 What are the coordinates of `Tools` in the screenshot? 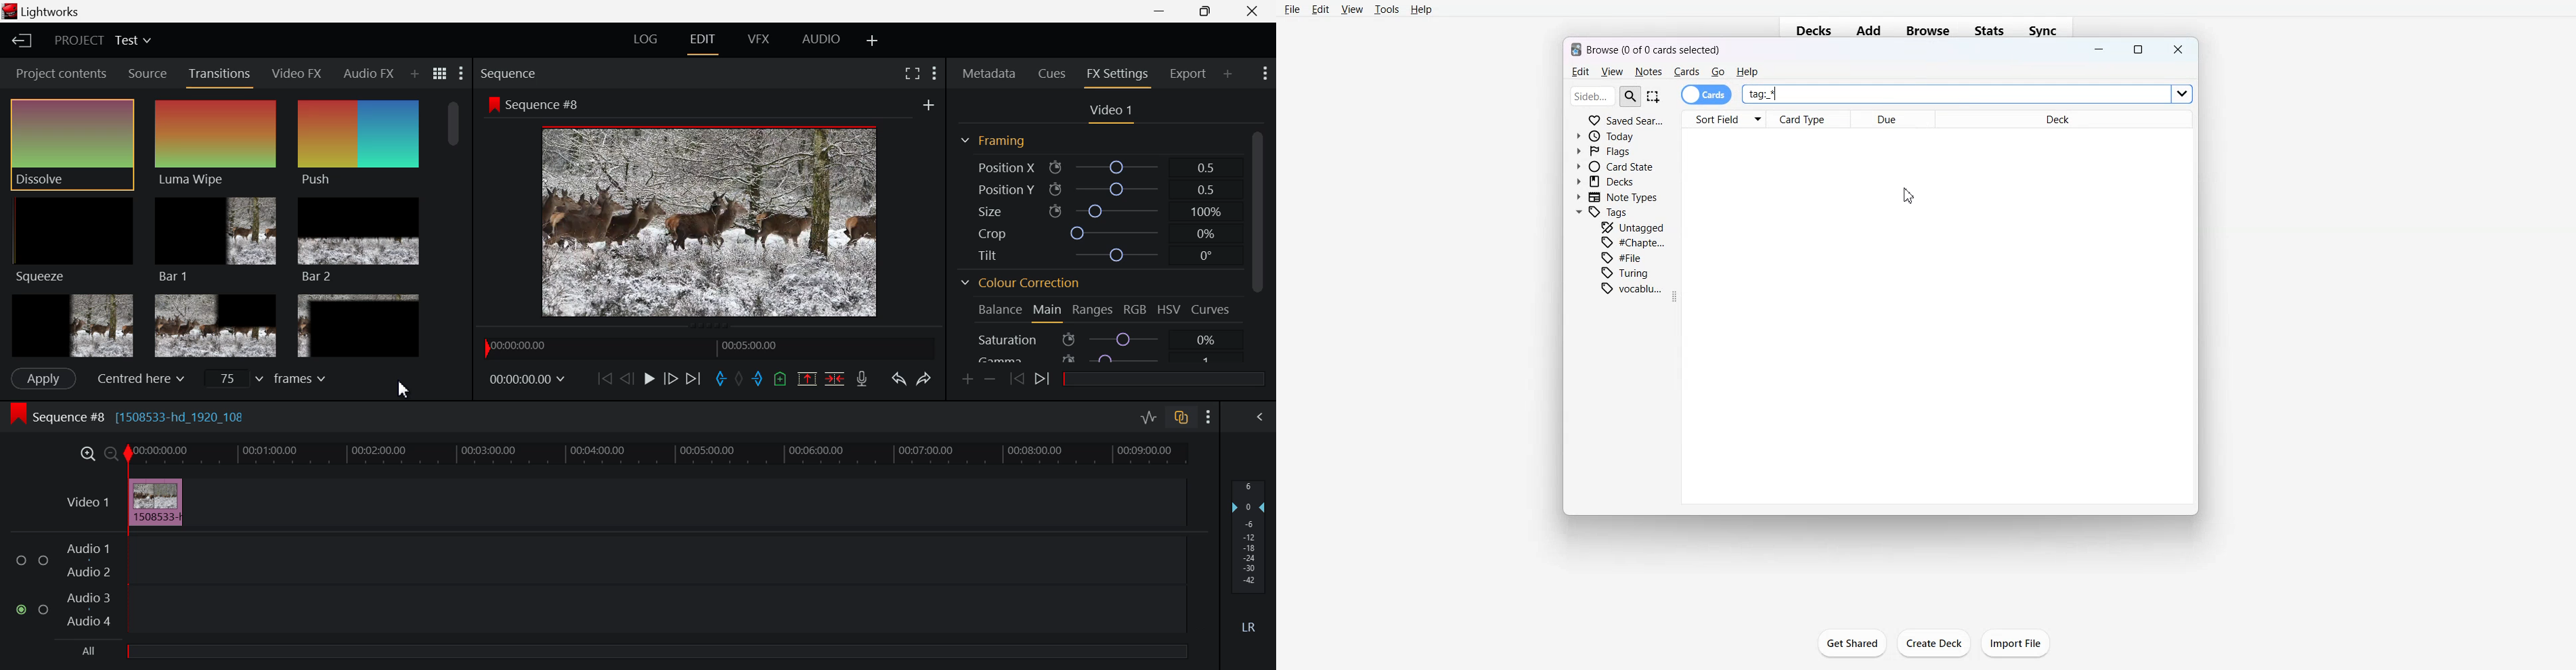 It's located at (1387, 9).